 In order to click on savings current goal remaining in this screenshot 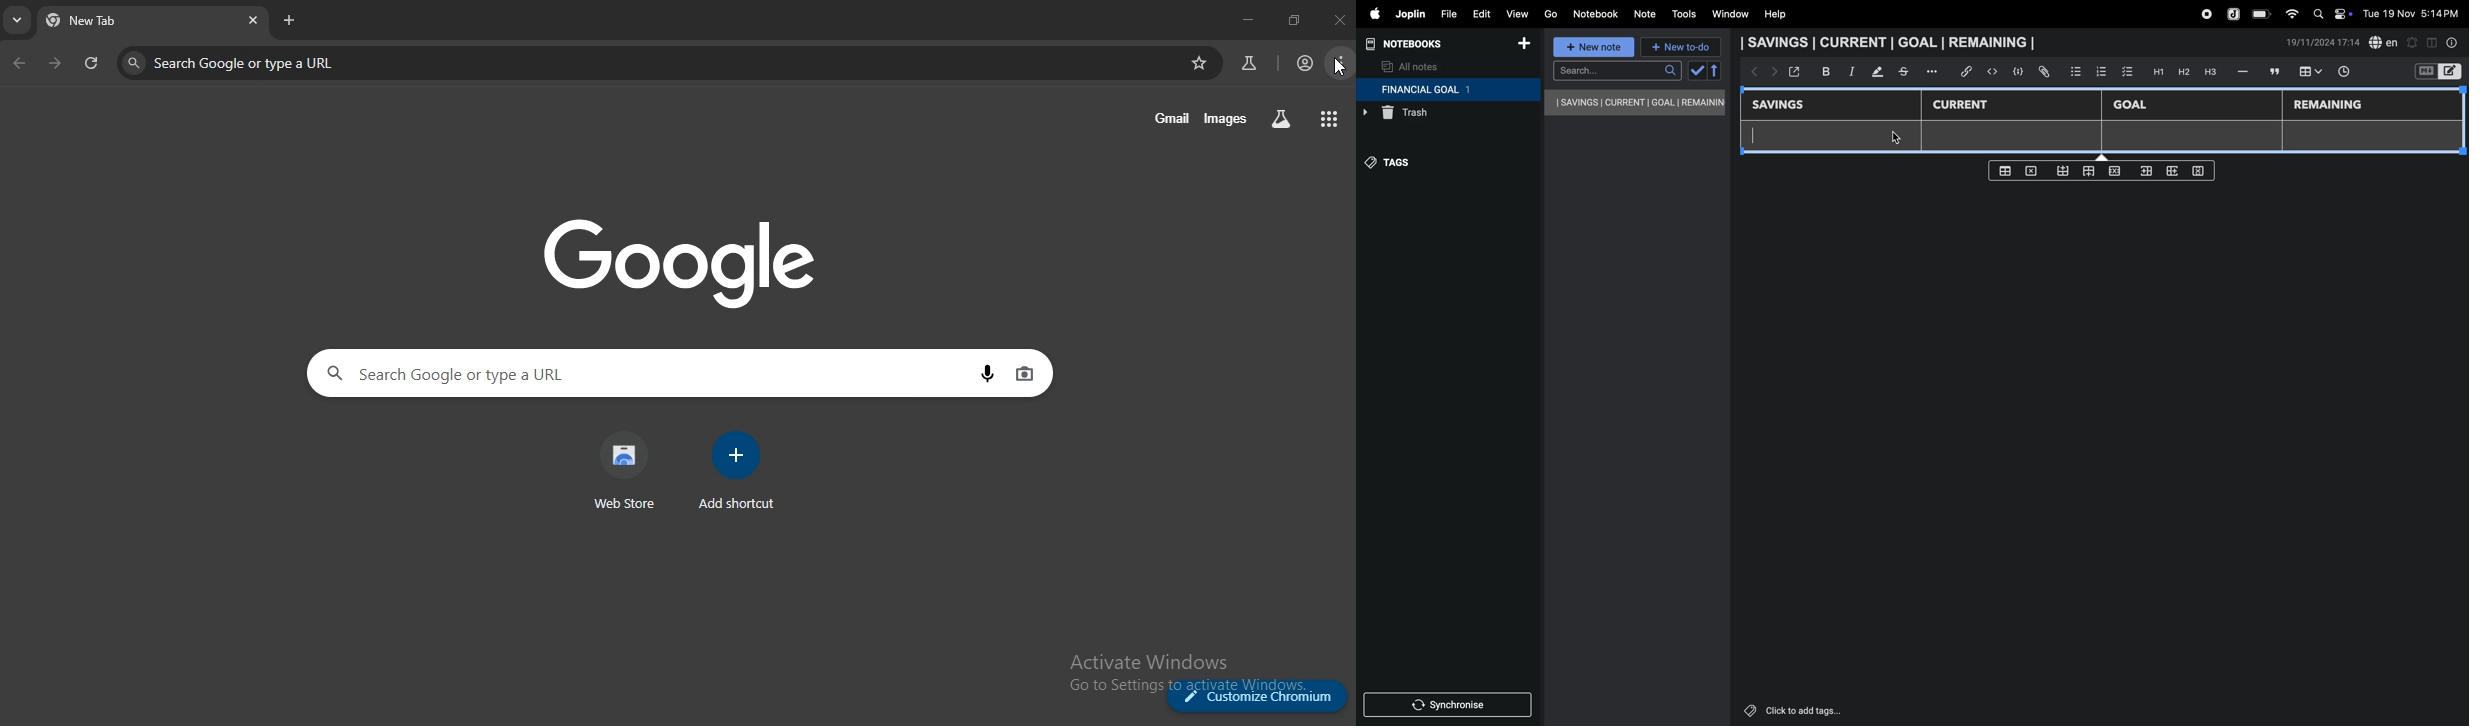, I will do `click(1636, 103)`.